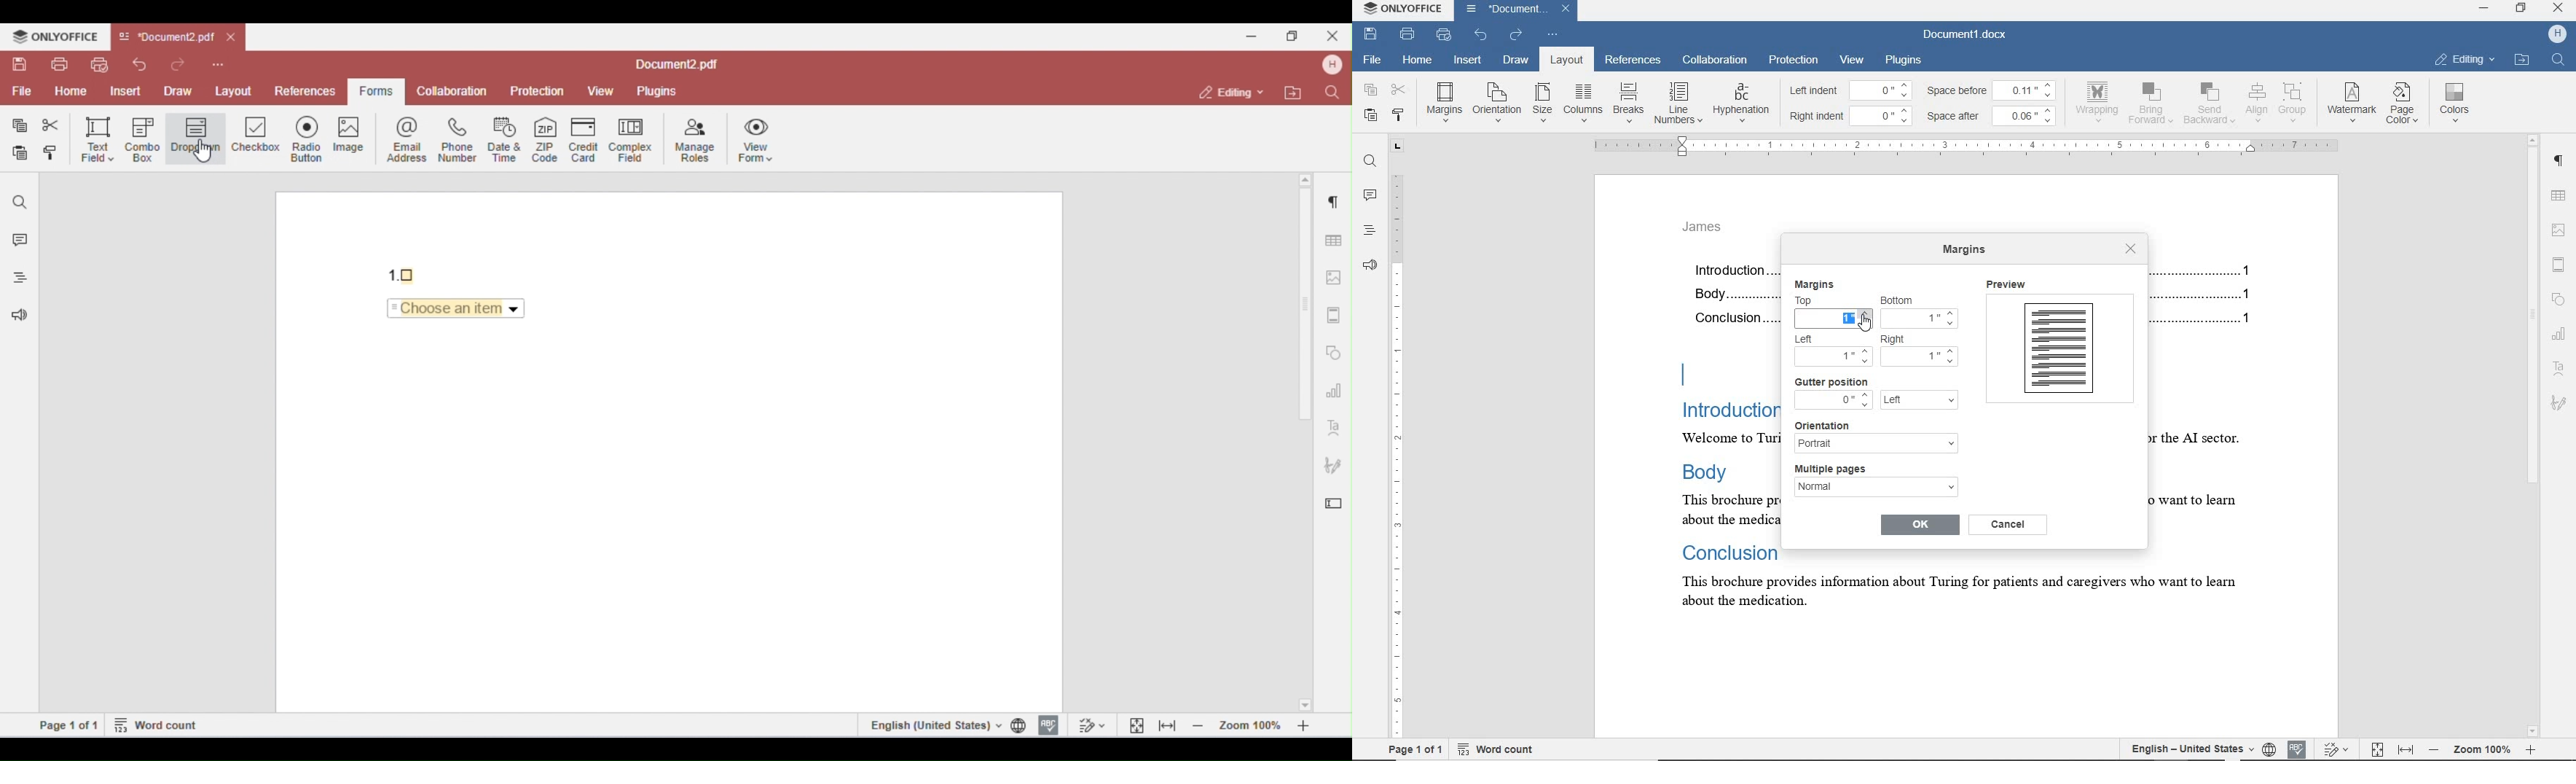 The width and height of the screenshot is (2576, 784). I want to click on gutter position, so click(1831, 382).